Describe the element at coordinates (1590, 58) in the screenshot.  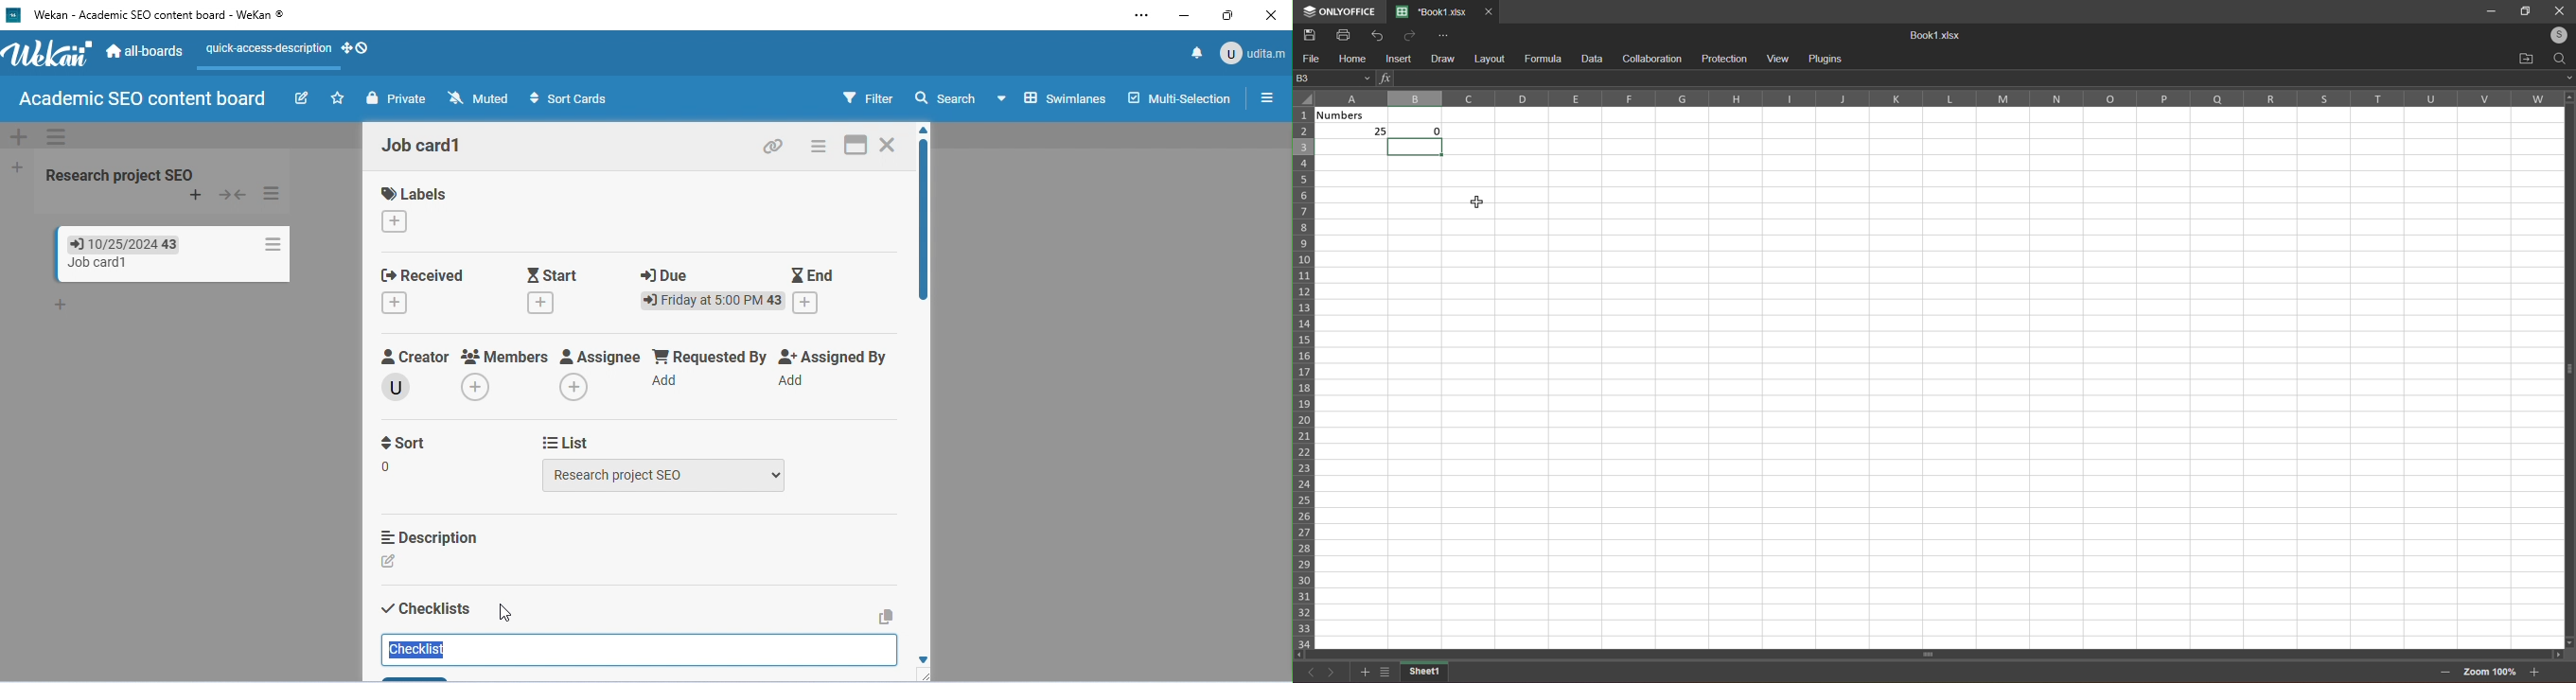
I see `data` at that location.